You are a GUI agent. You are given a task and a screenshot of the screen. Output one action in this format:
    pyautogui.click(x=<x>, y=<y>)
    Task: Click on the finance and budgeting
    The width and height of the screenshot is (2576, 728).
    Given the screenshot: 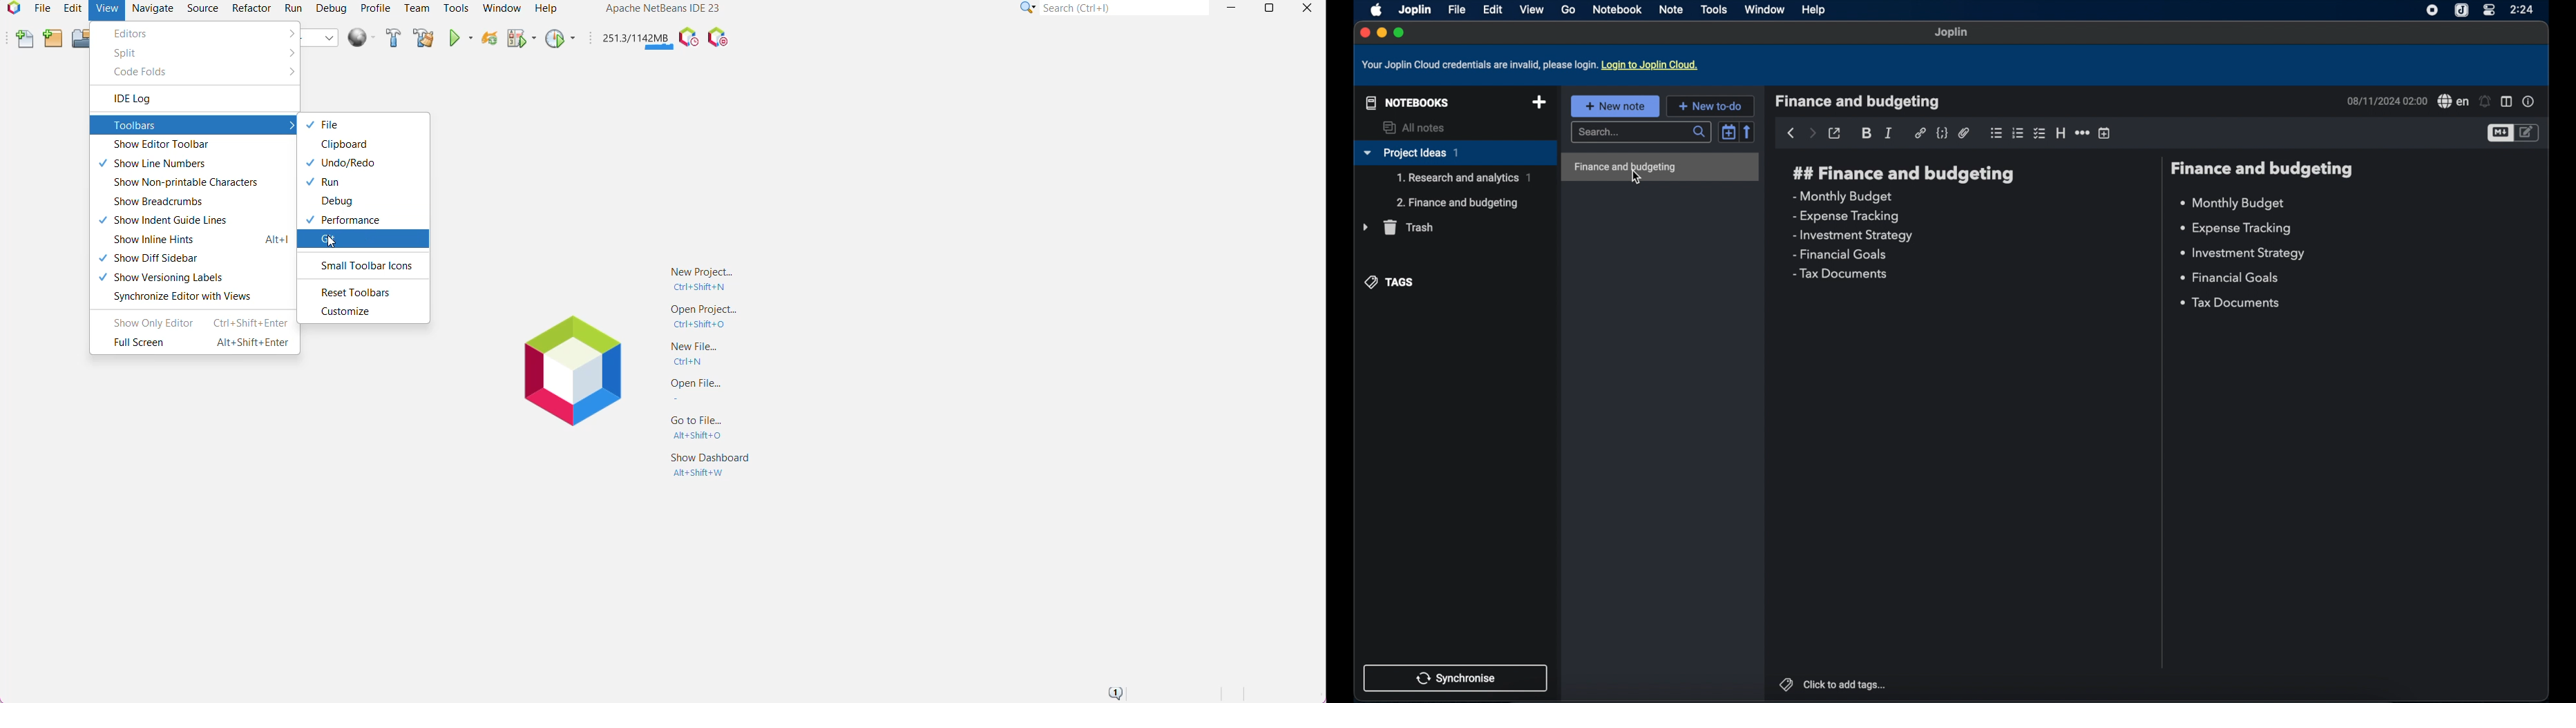 What is the action you would take?
    pyautogui.click(x=2264, y=169)
    